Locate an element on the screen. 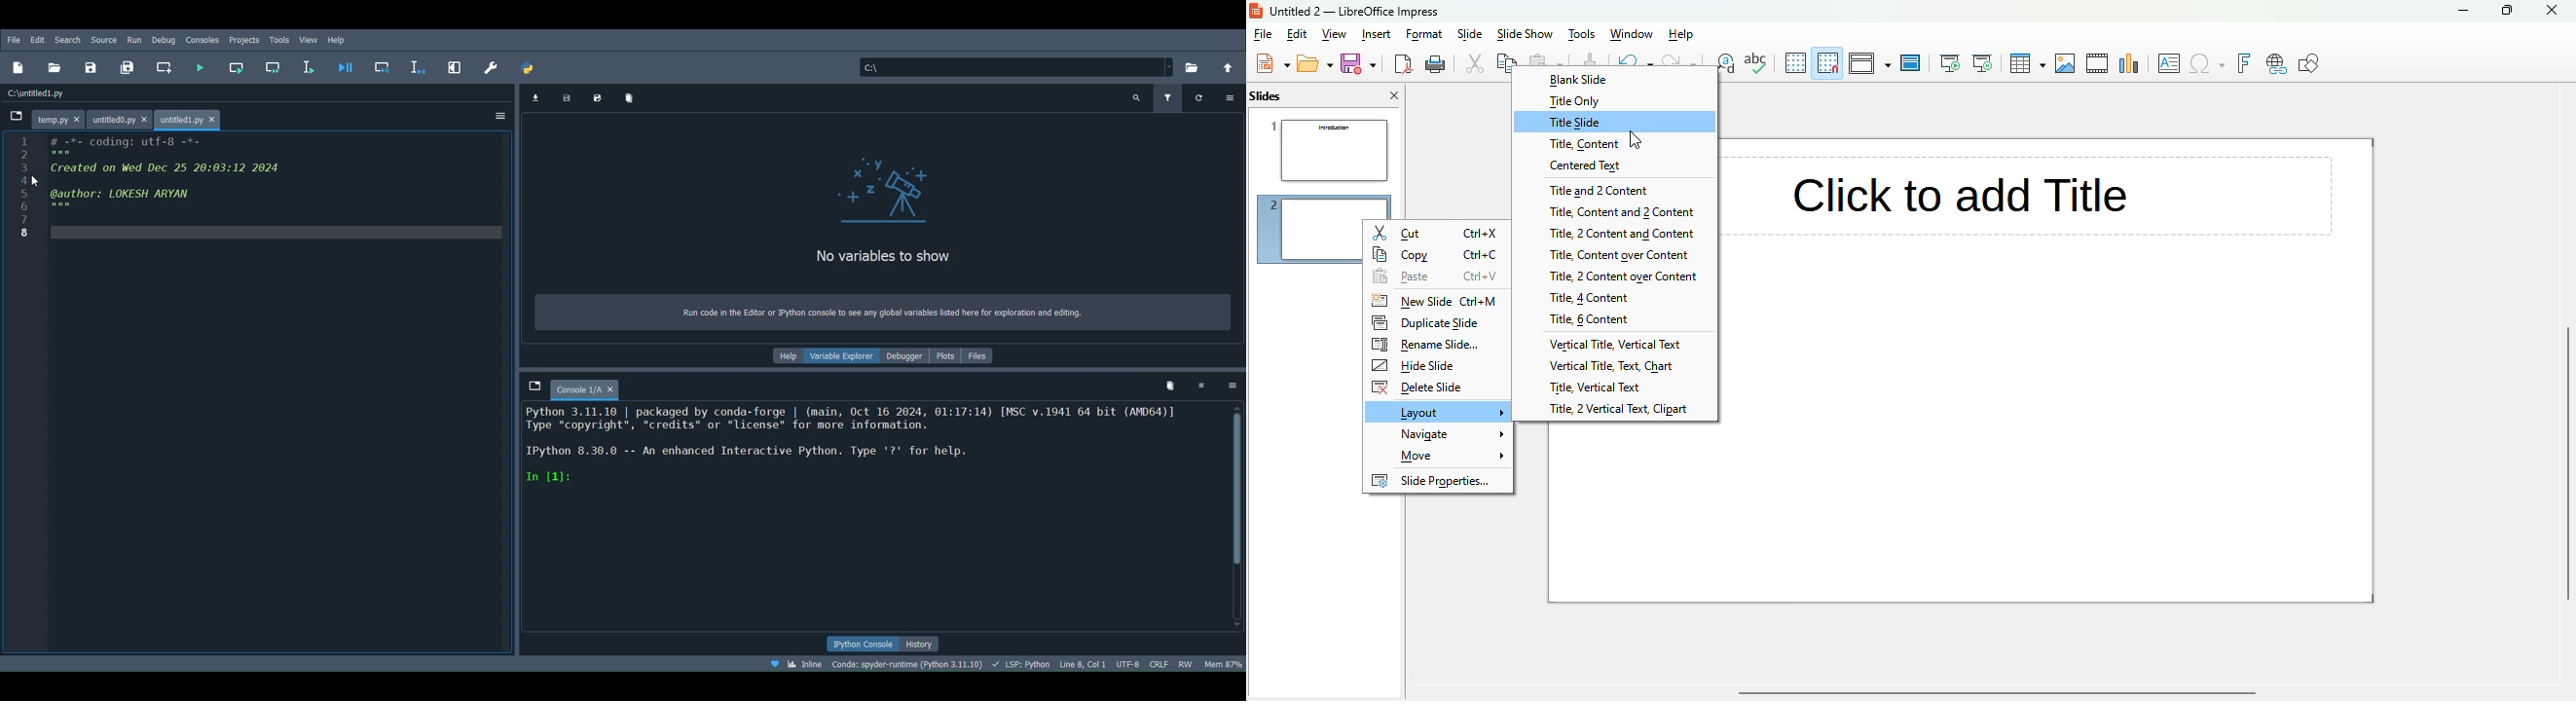  title, 4 content is located at coordinates (1616, 297).